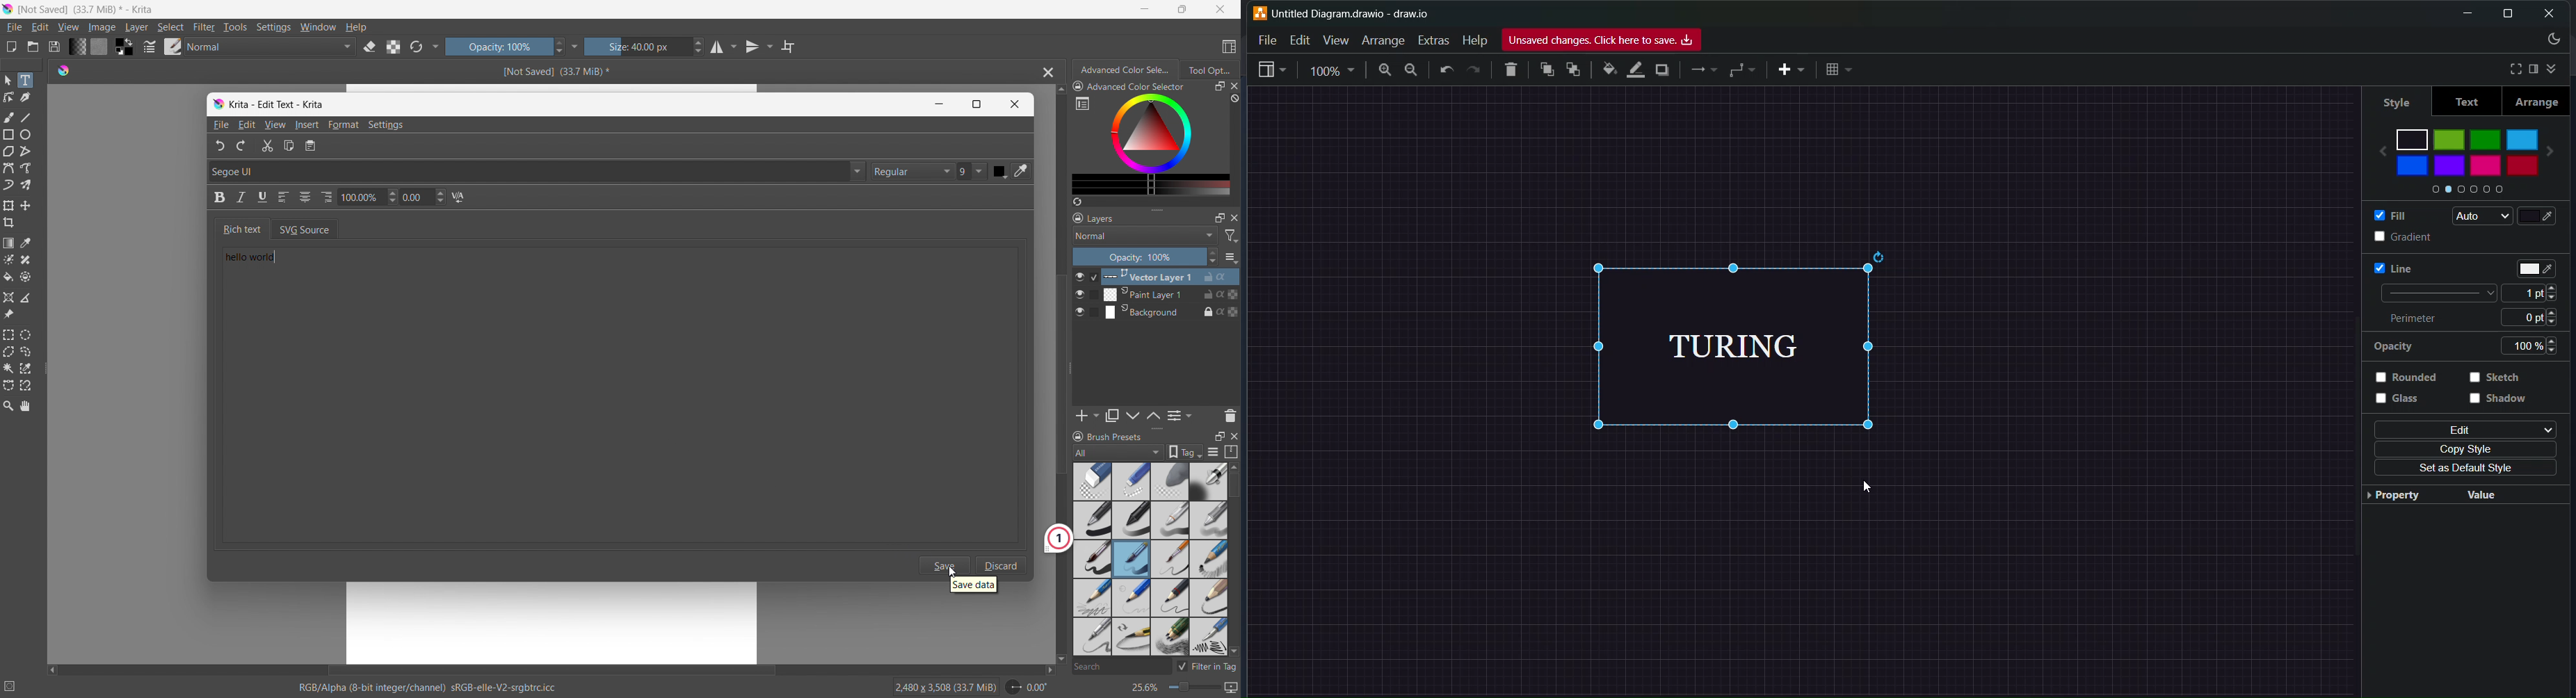 The image size is (2576, 700). Describe the element at coordinates (9, 97) in the screenshot. I see `edit shapes tool` at that location.